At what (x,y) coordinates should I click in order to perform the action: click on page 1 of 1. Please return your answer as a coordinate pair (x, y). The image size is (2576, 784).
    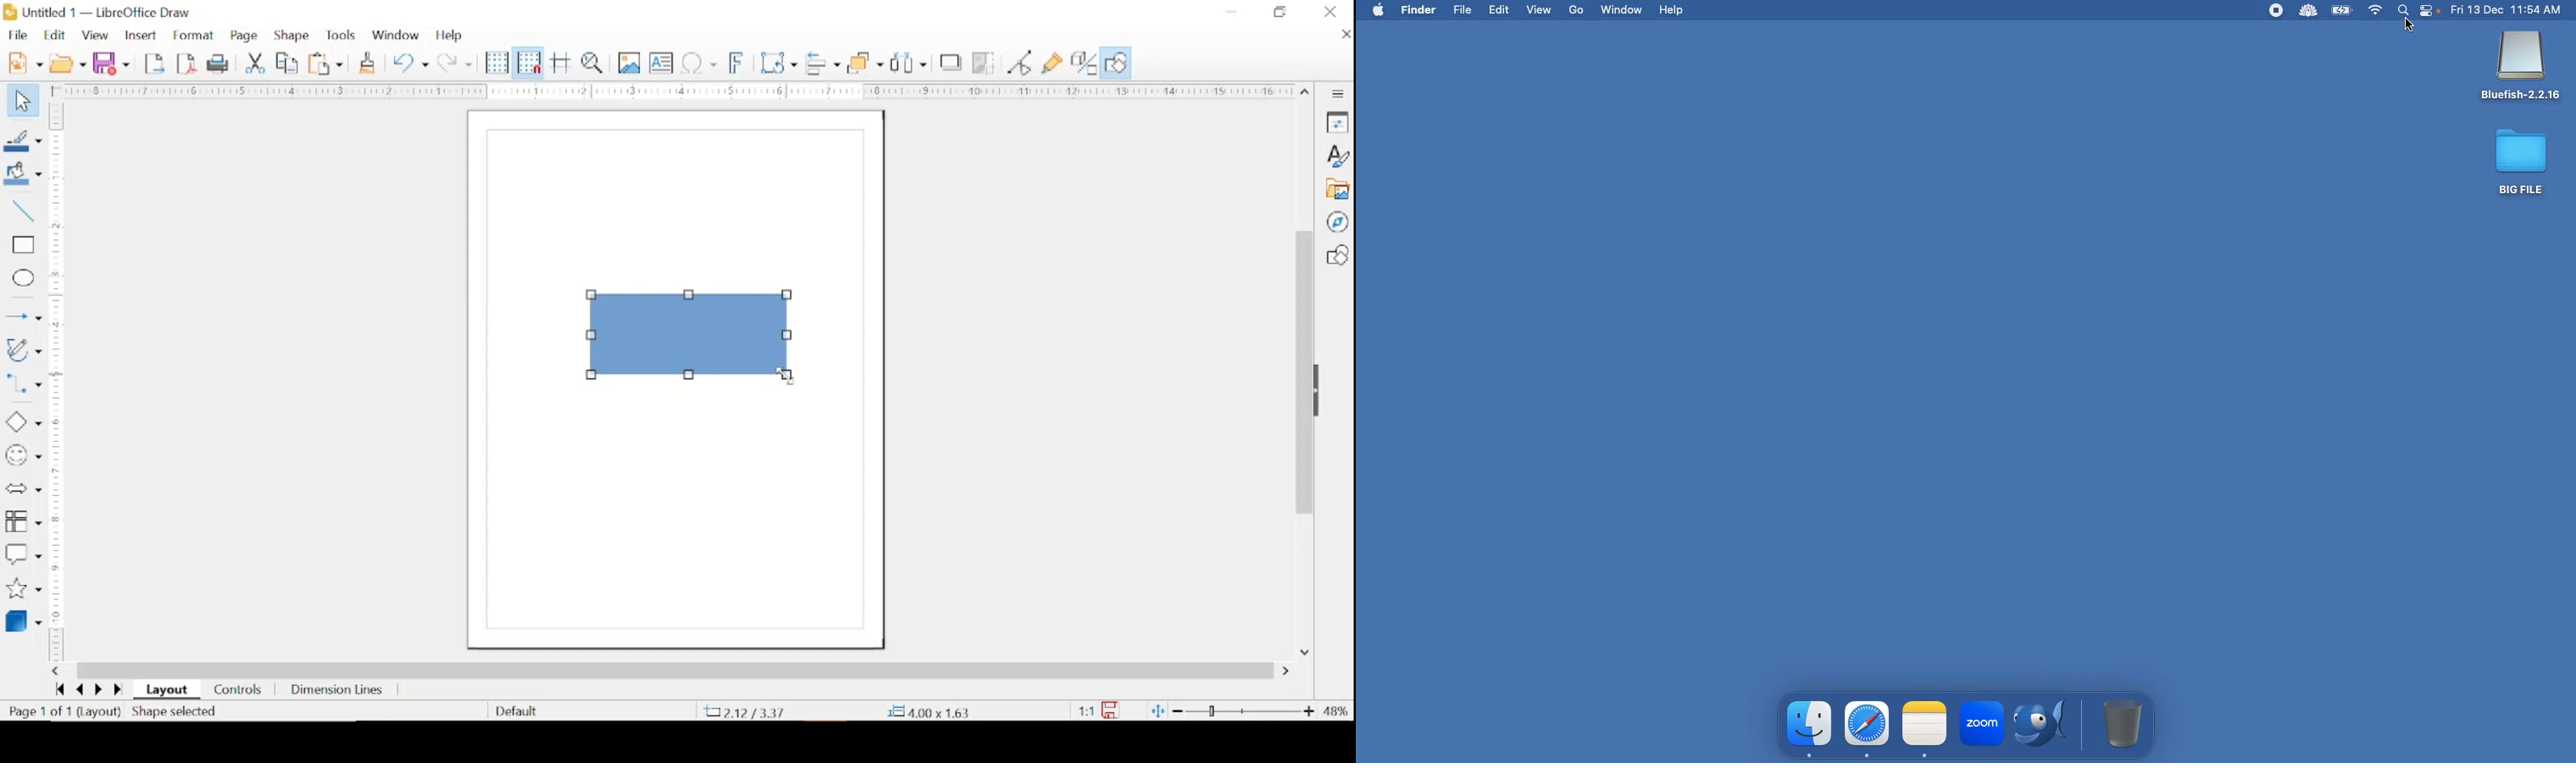
    Looking at the image, I should click on (37, 711).